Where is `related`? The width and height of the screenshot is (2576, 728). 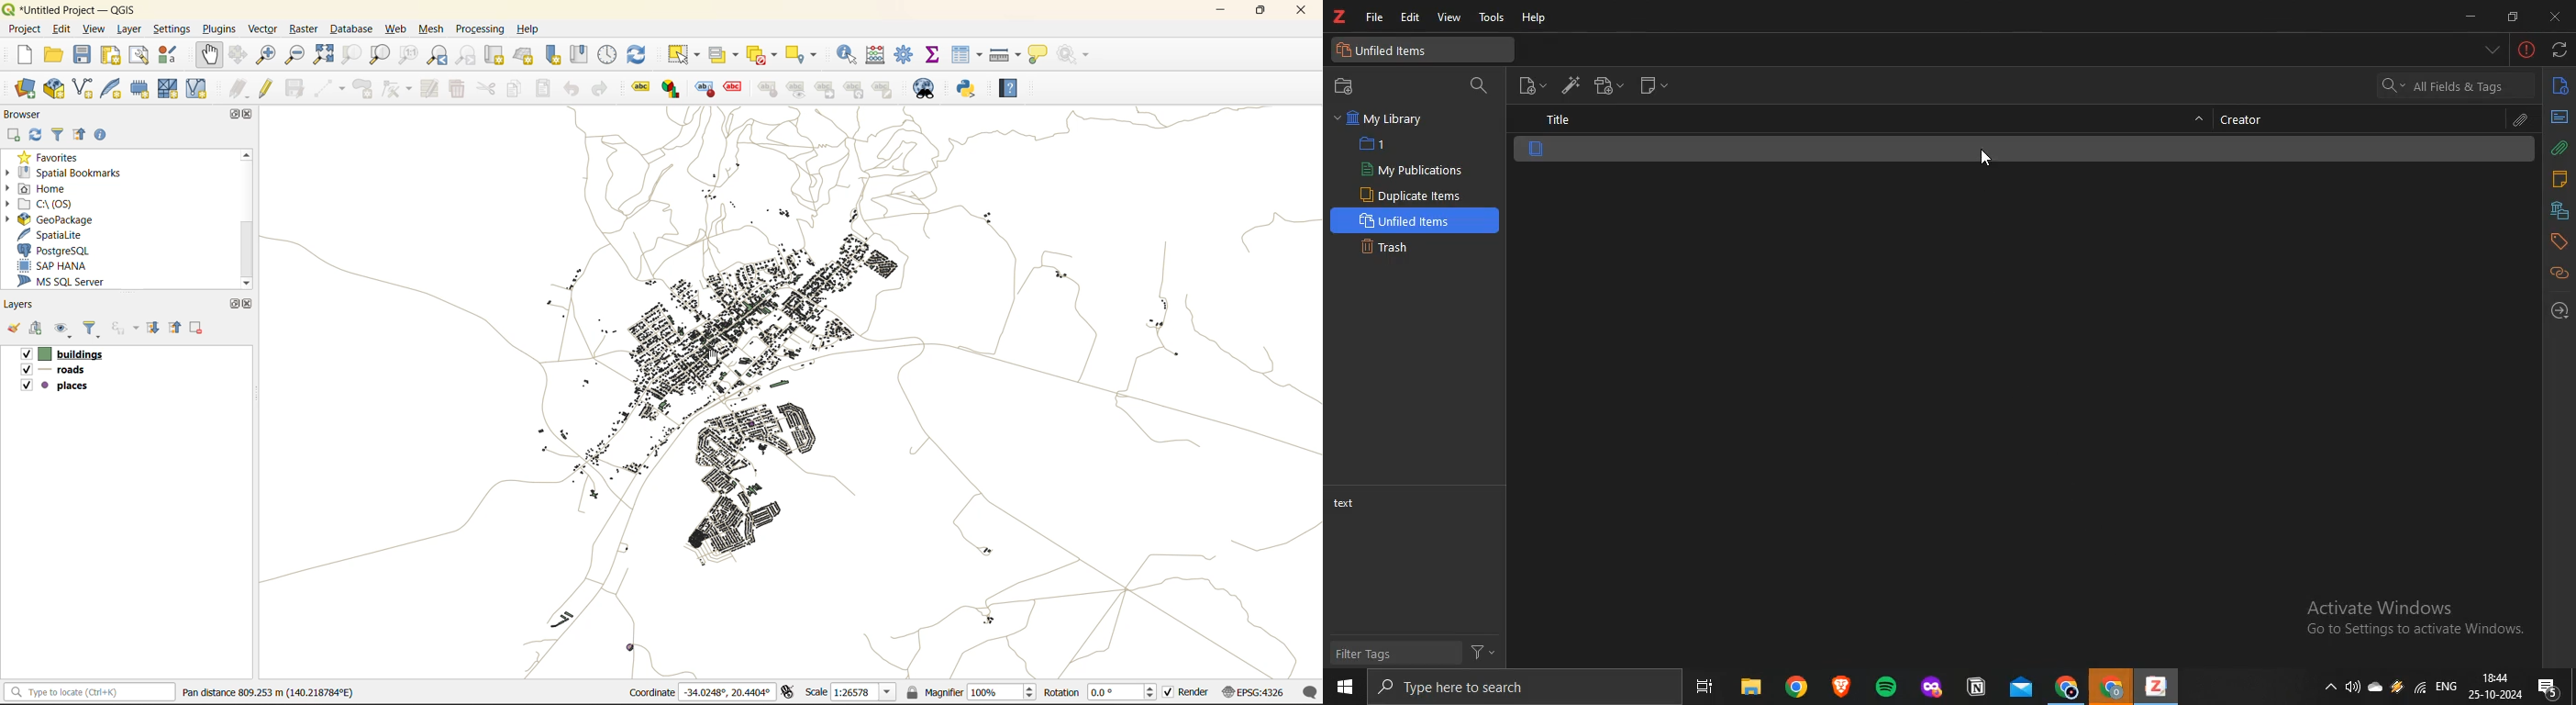 related is located at coordinates (2561, 272).